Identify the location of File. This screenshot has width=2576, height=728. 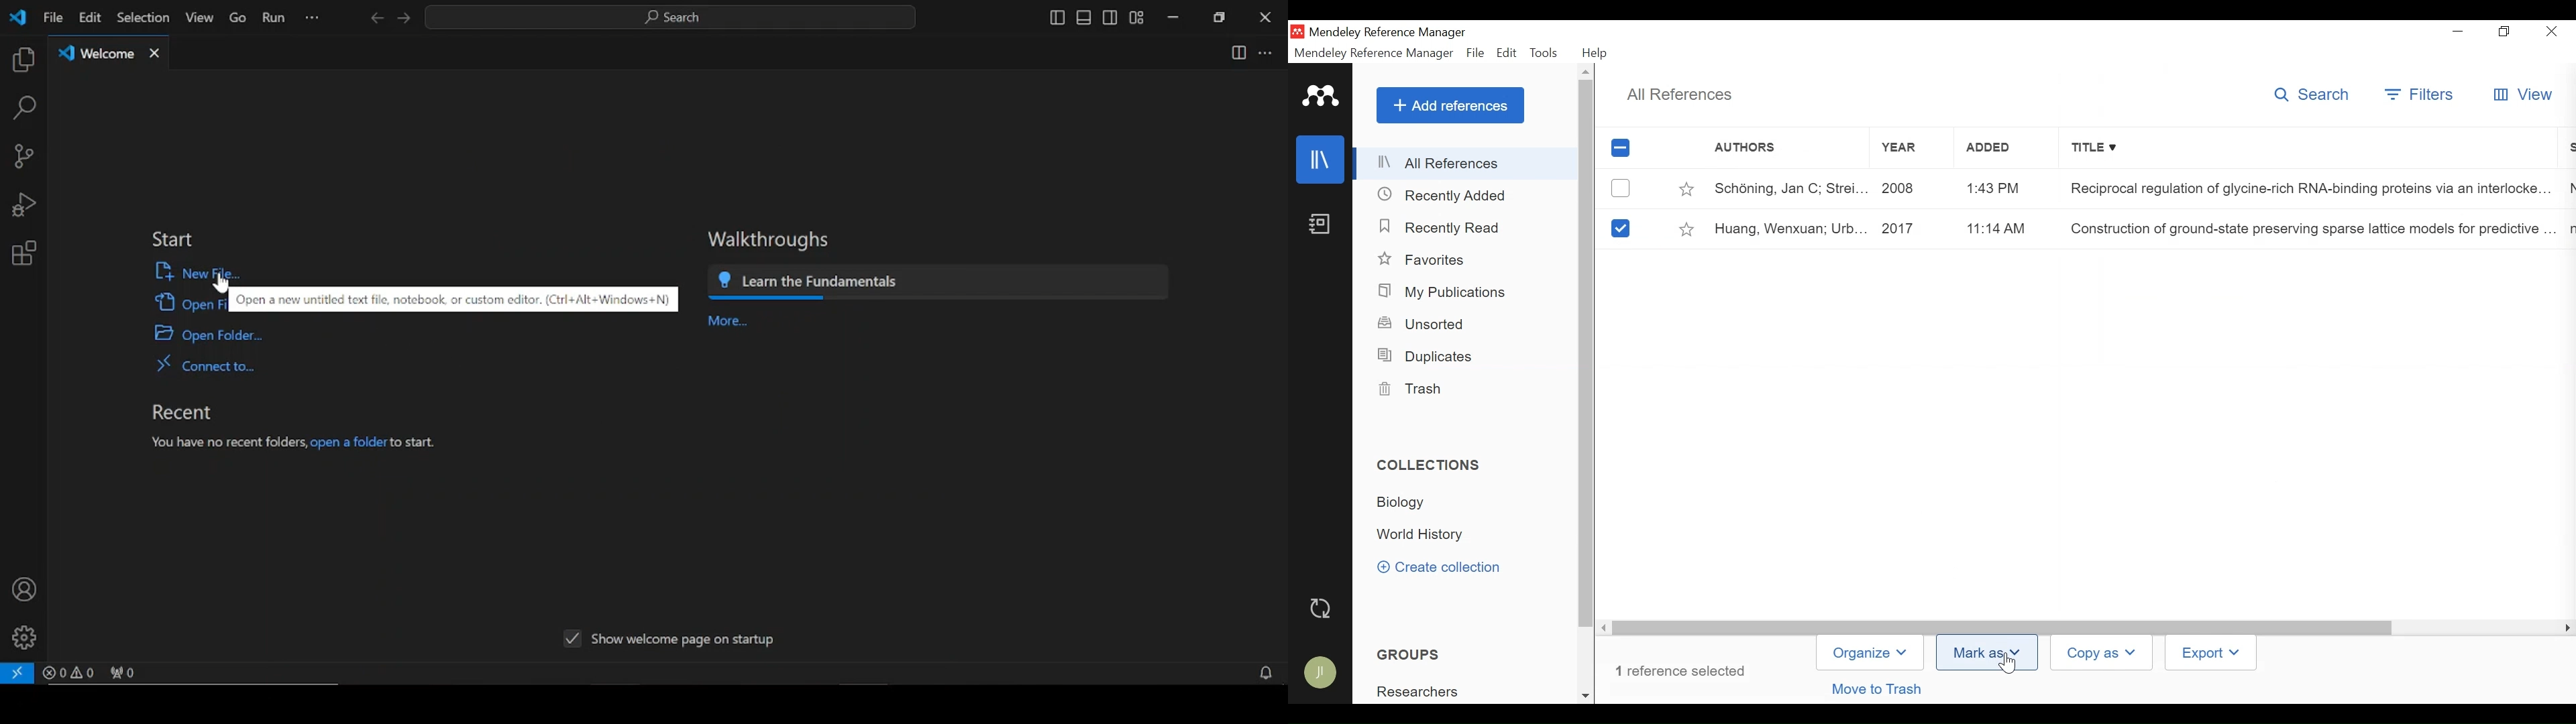
(1475, 53).